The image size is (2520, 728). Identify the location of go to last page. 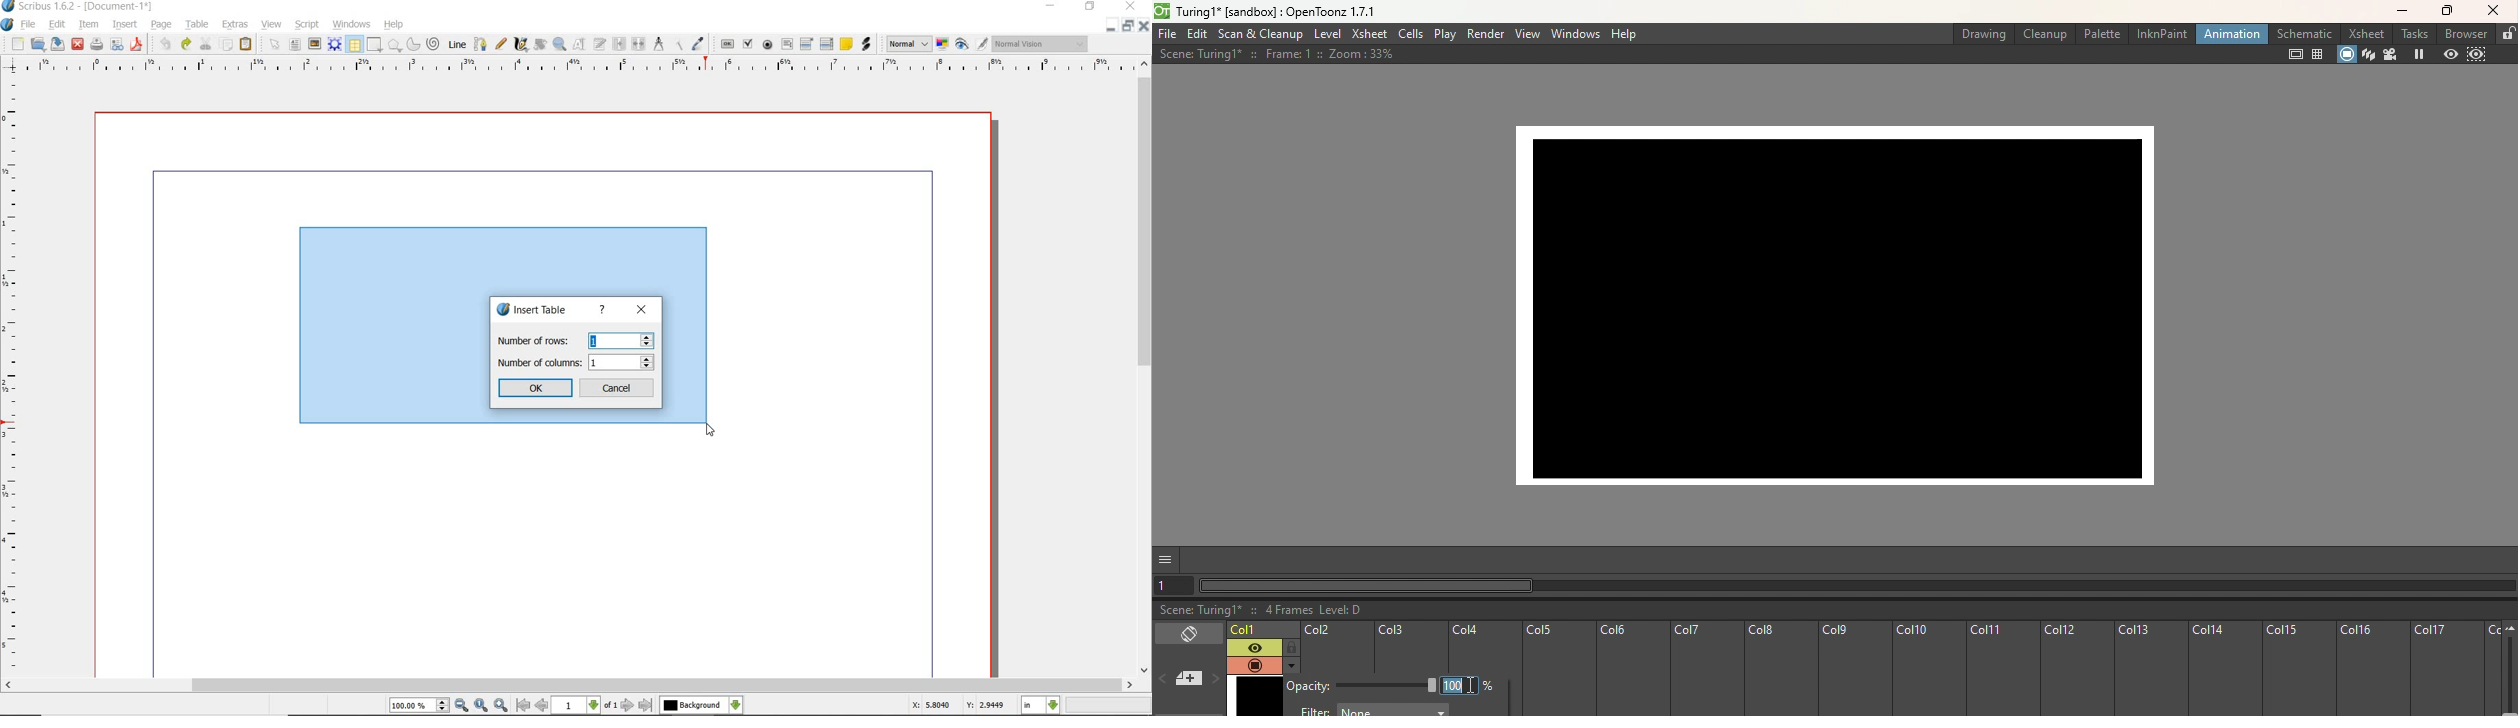
(647, 705).